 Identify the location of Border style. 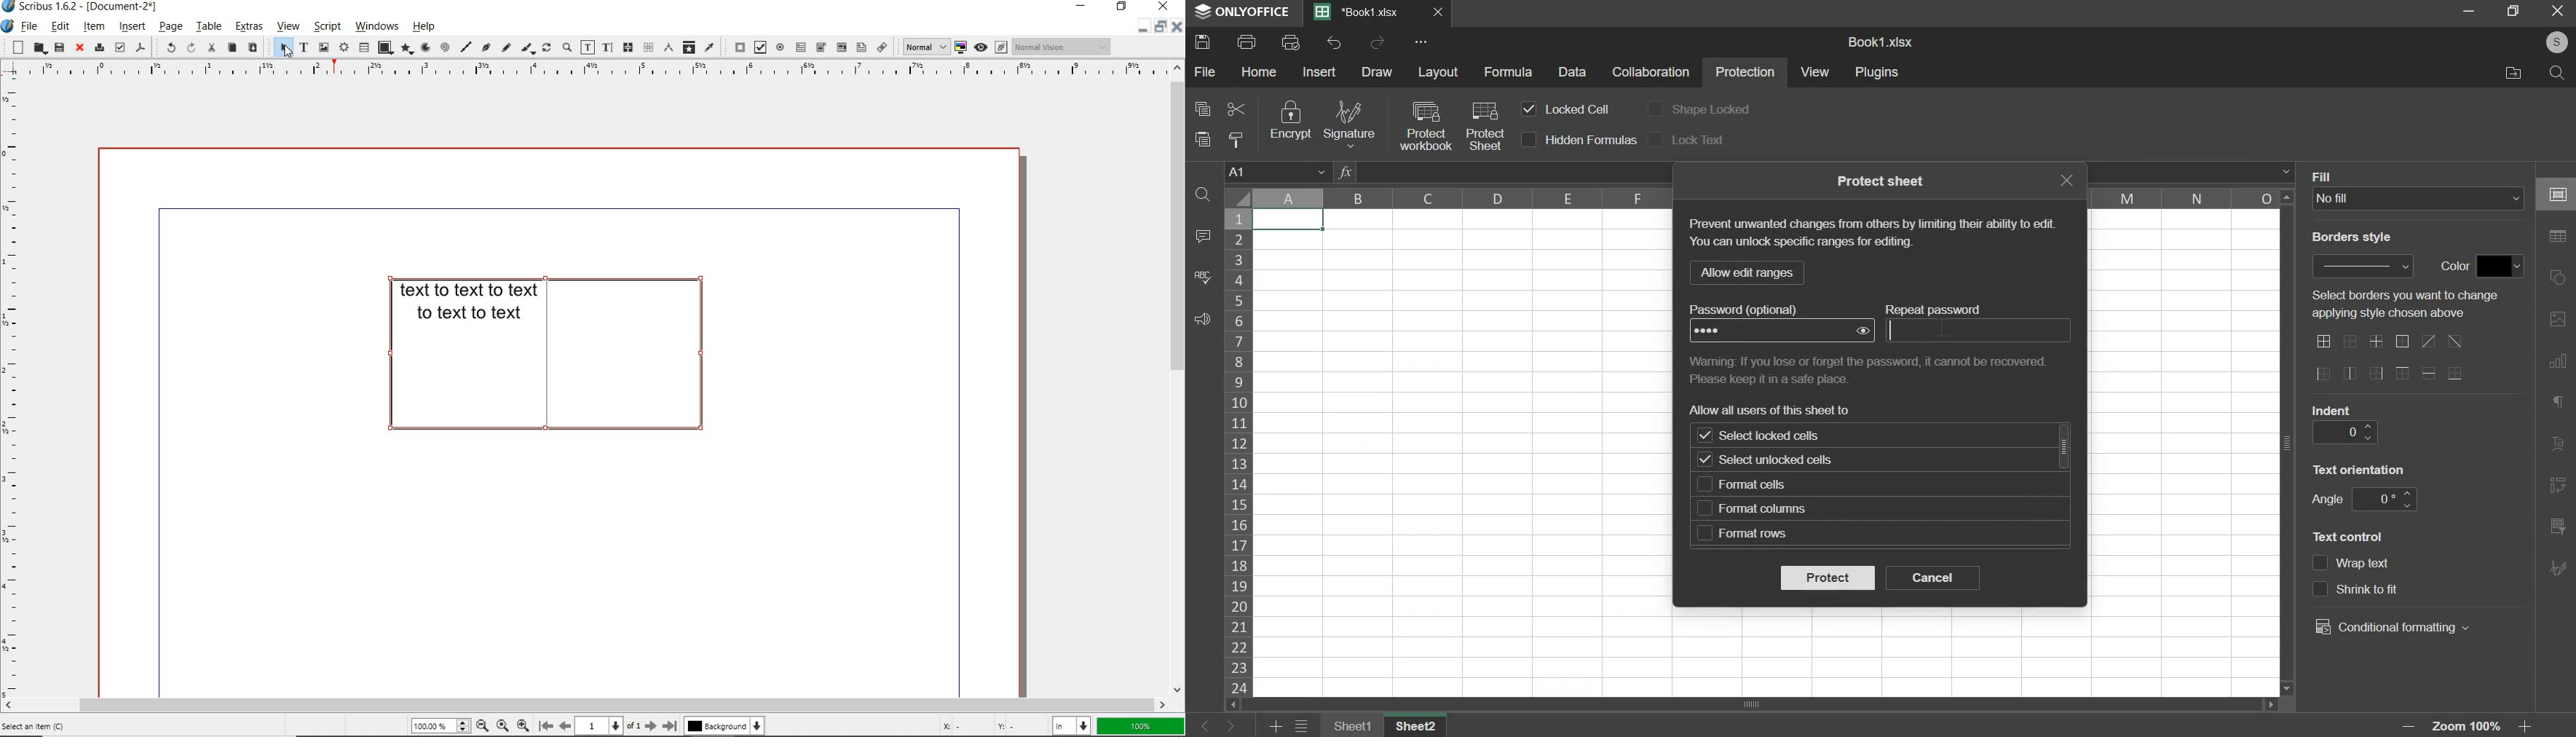
(2359, 240).